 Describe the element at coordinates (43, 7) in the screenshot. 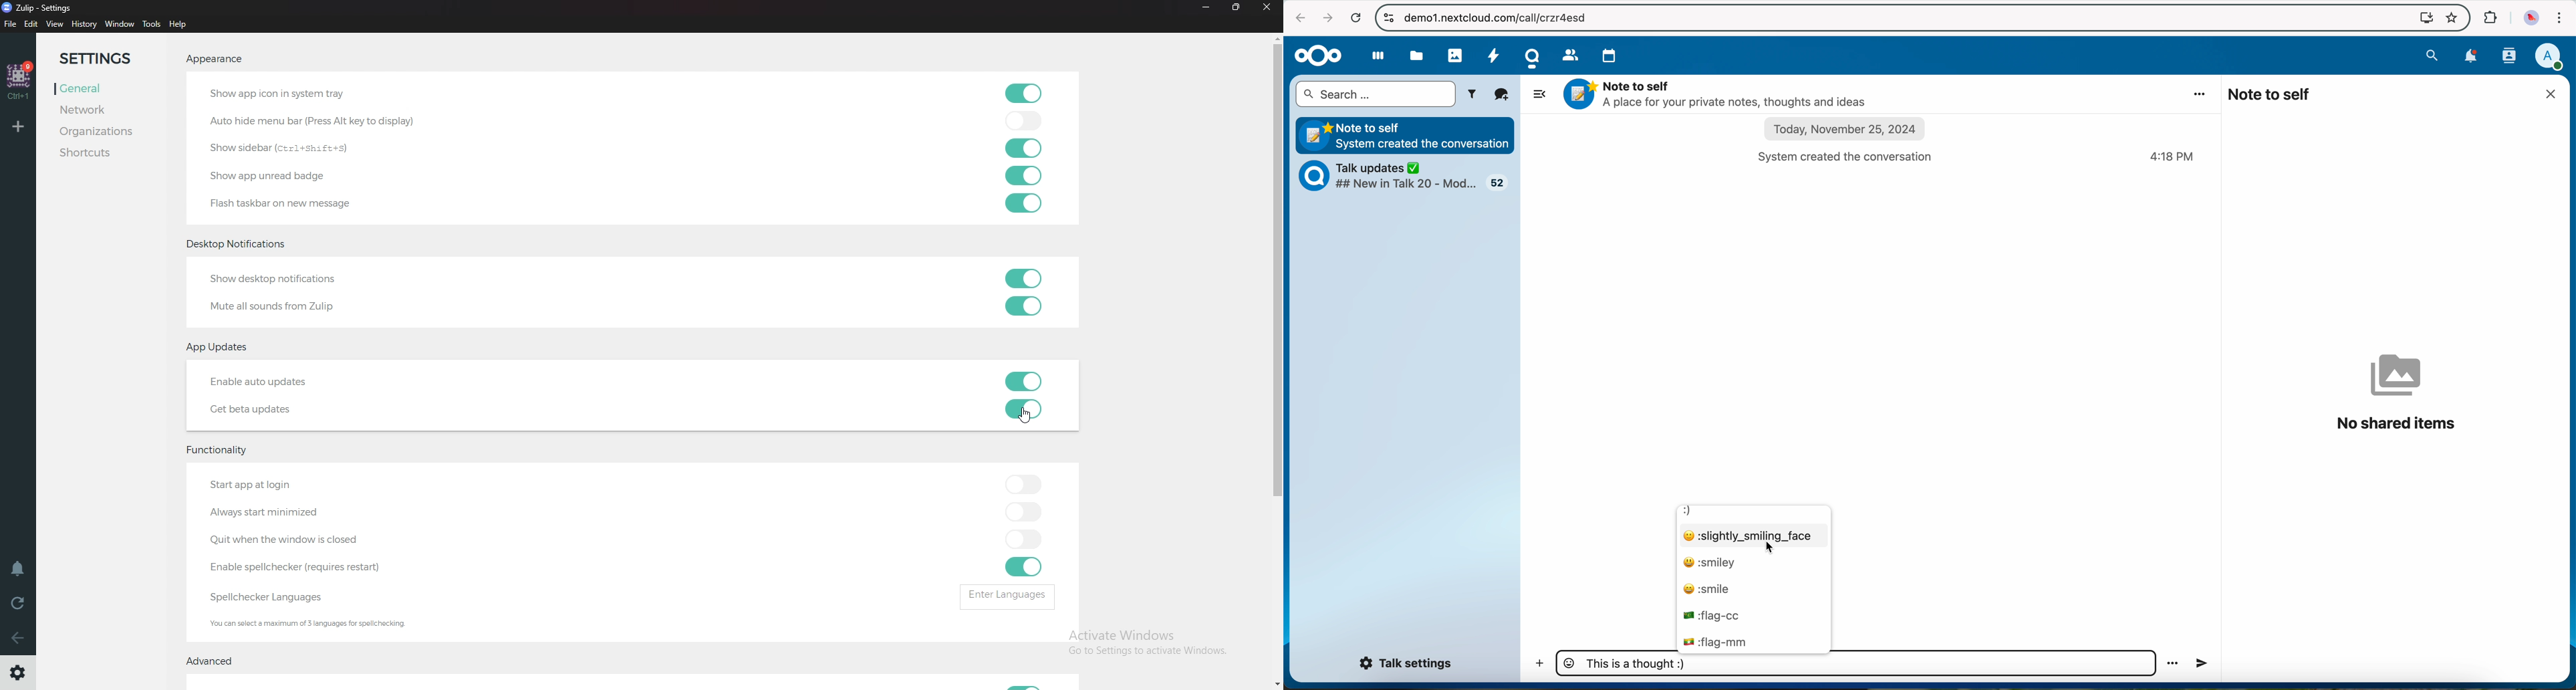

I see `Zulip` at that location.